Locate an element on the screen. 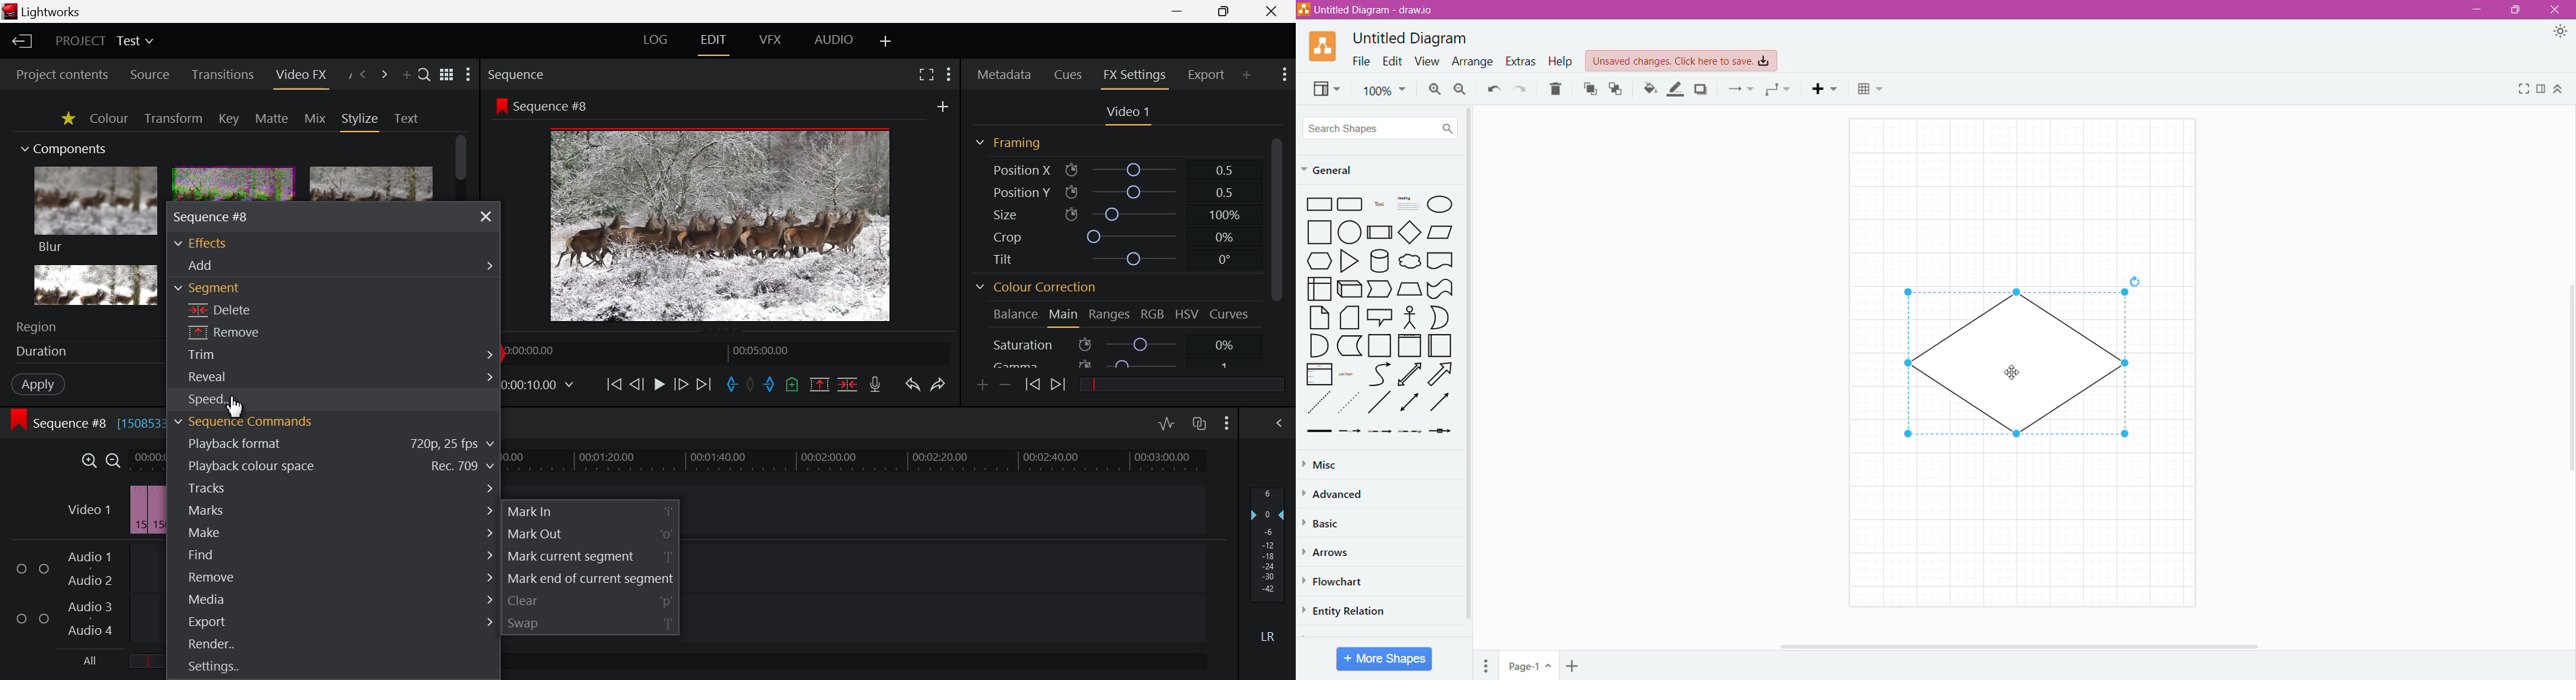  RGB is located at coordinates (1153, 314).